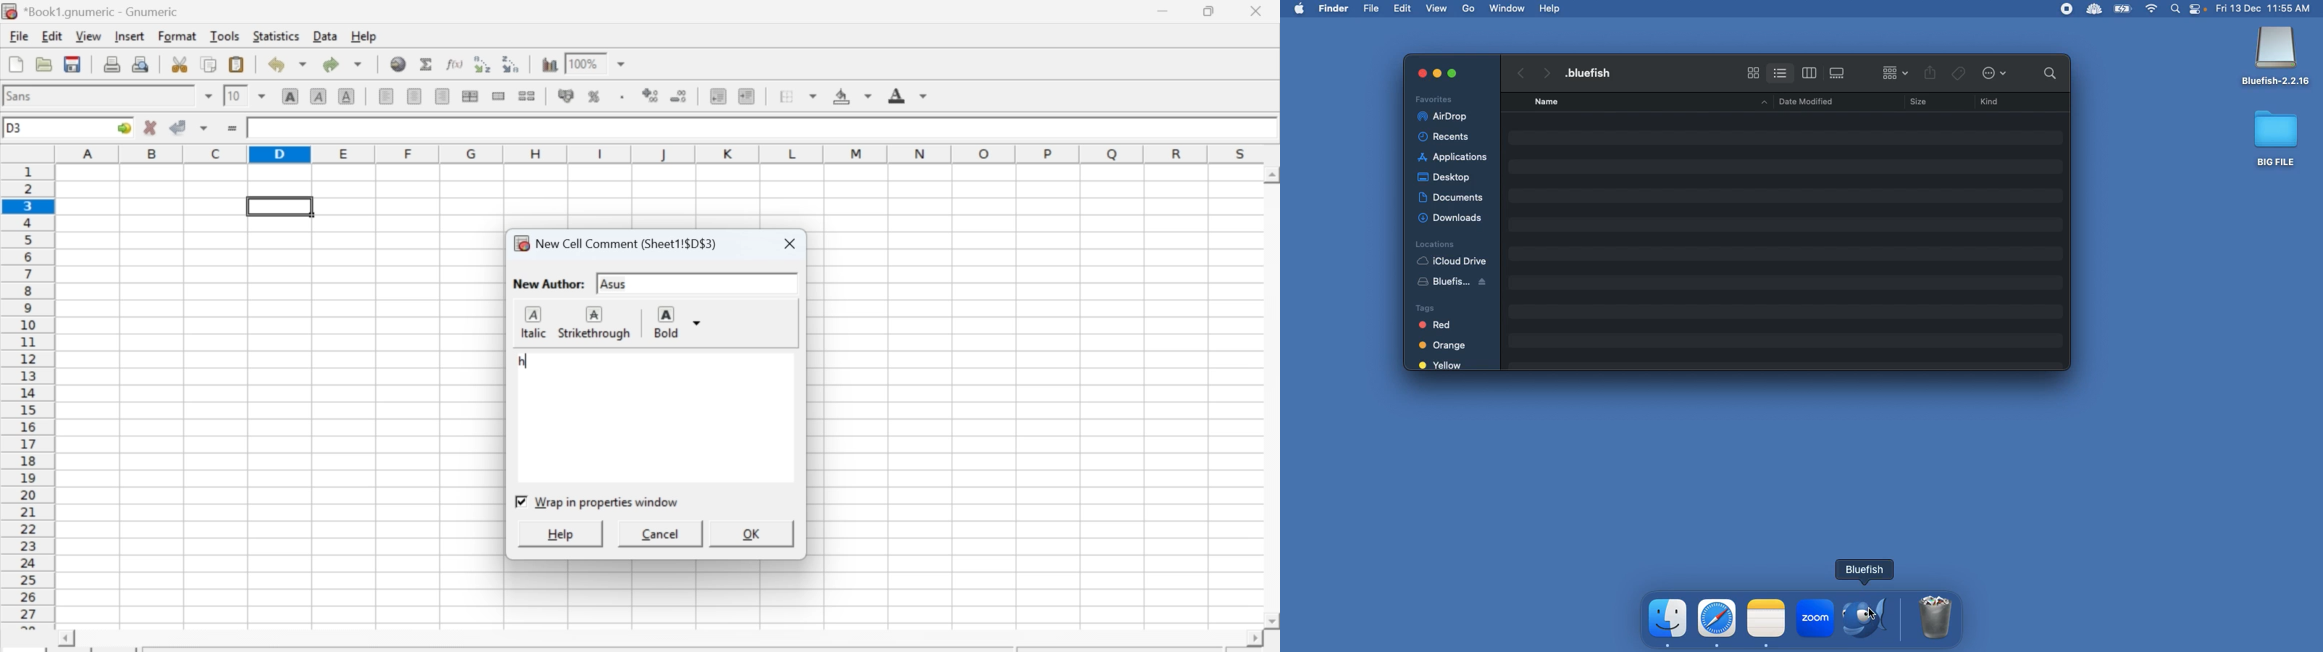 The width and height of the screenshot is (2324, 672). What do you see at coordinates (1508, 8) in the screenshot?
I see `Window` at bounding box center [1508, 8].